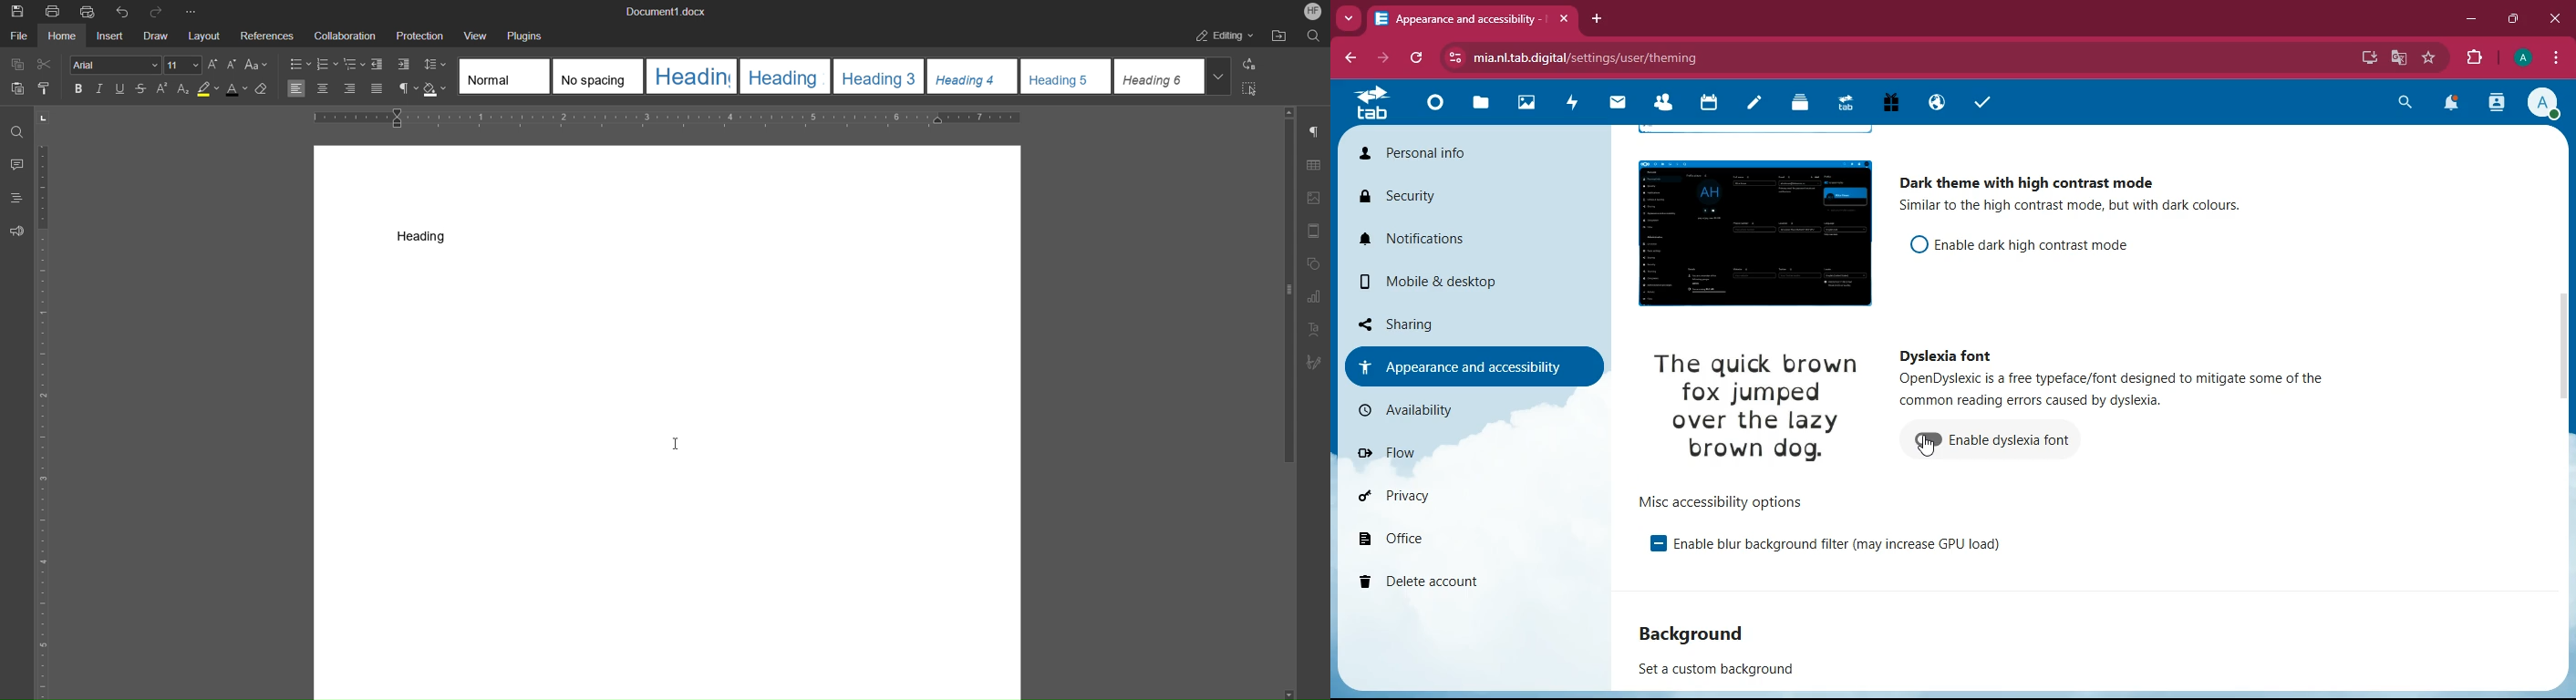  What do you see at coordinates (1315, 362) in the screenshot?
I see `Signature` at bounding box center [1315, 362].